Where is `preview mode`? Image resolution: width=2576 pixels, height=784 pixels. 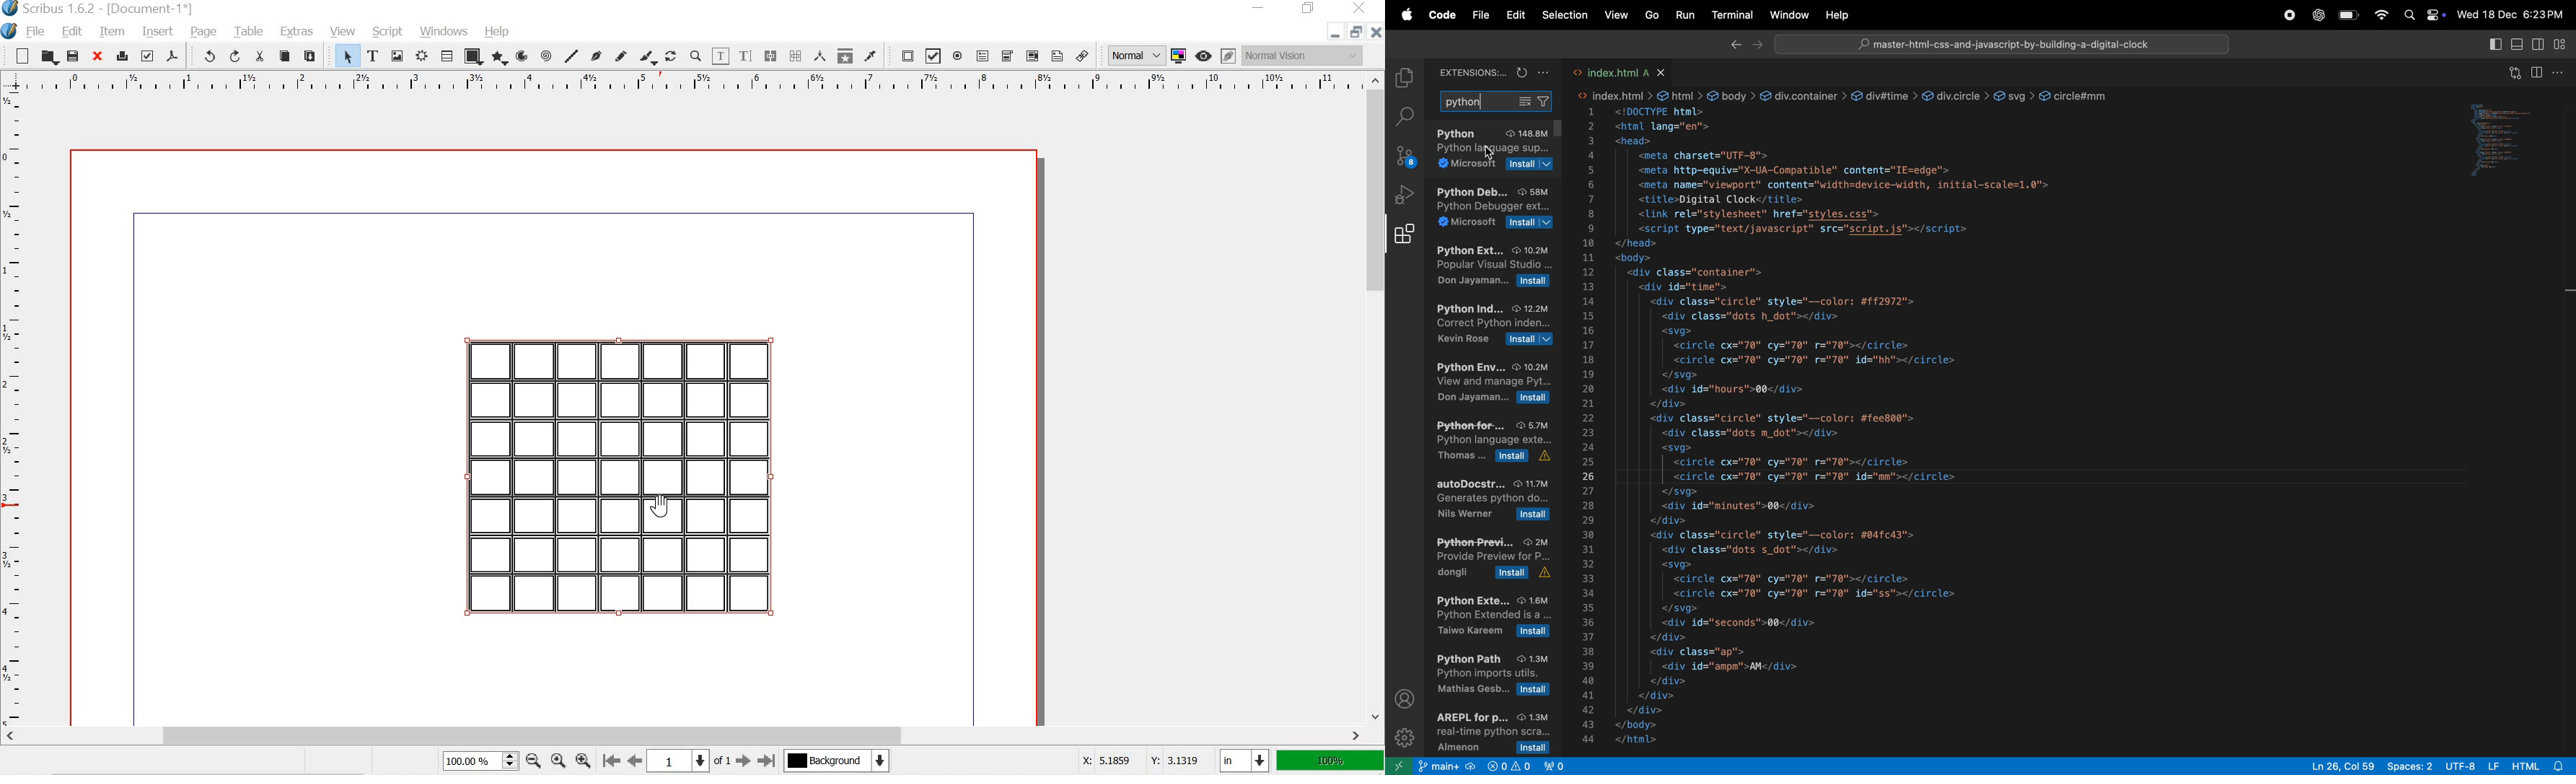 preview mode is located at coordinates (1203, 56).